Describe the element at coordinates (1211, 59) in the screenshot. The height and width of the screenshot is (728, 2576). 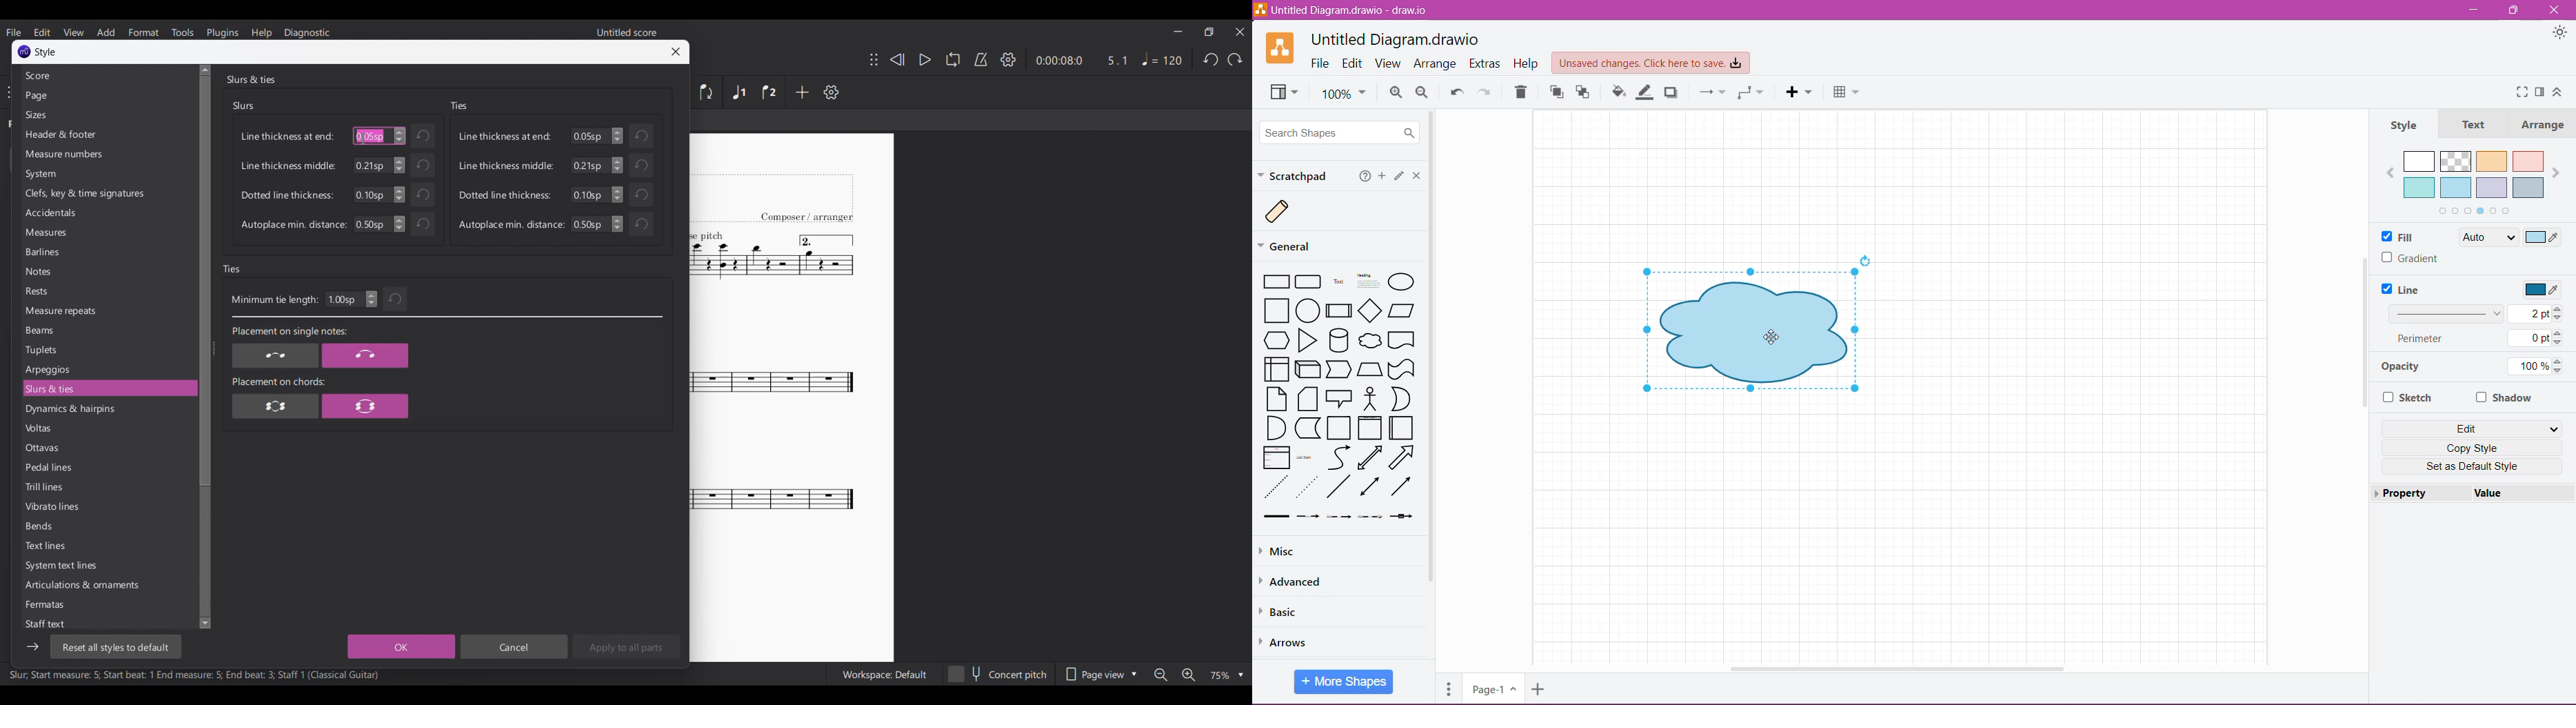
I see `Undo` at that location.